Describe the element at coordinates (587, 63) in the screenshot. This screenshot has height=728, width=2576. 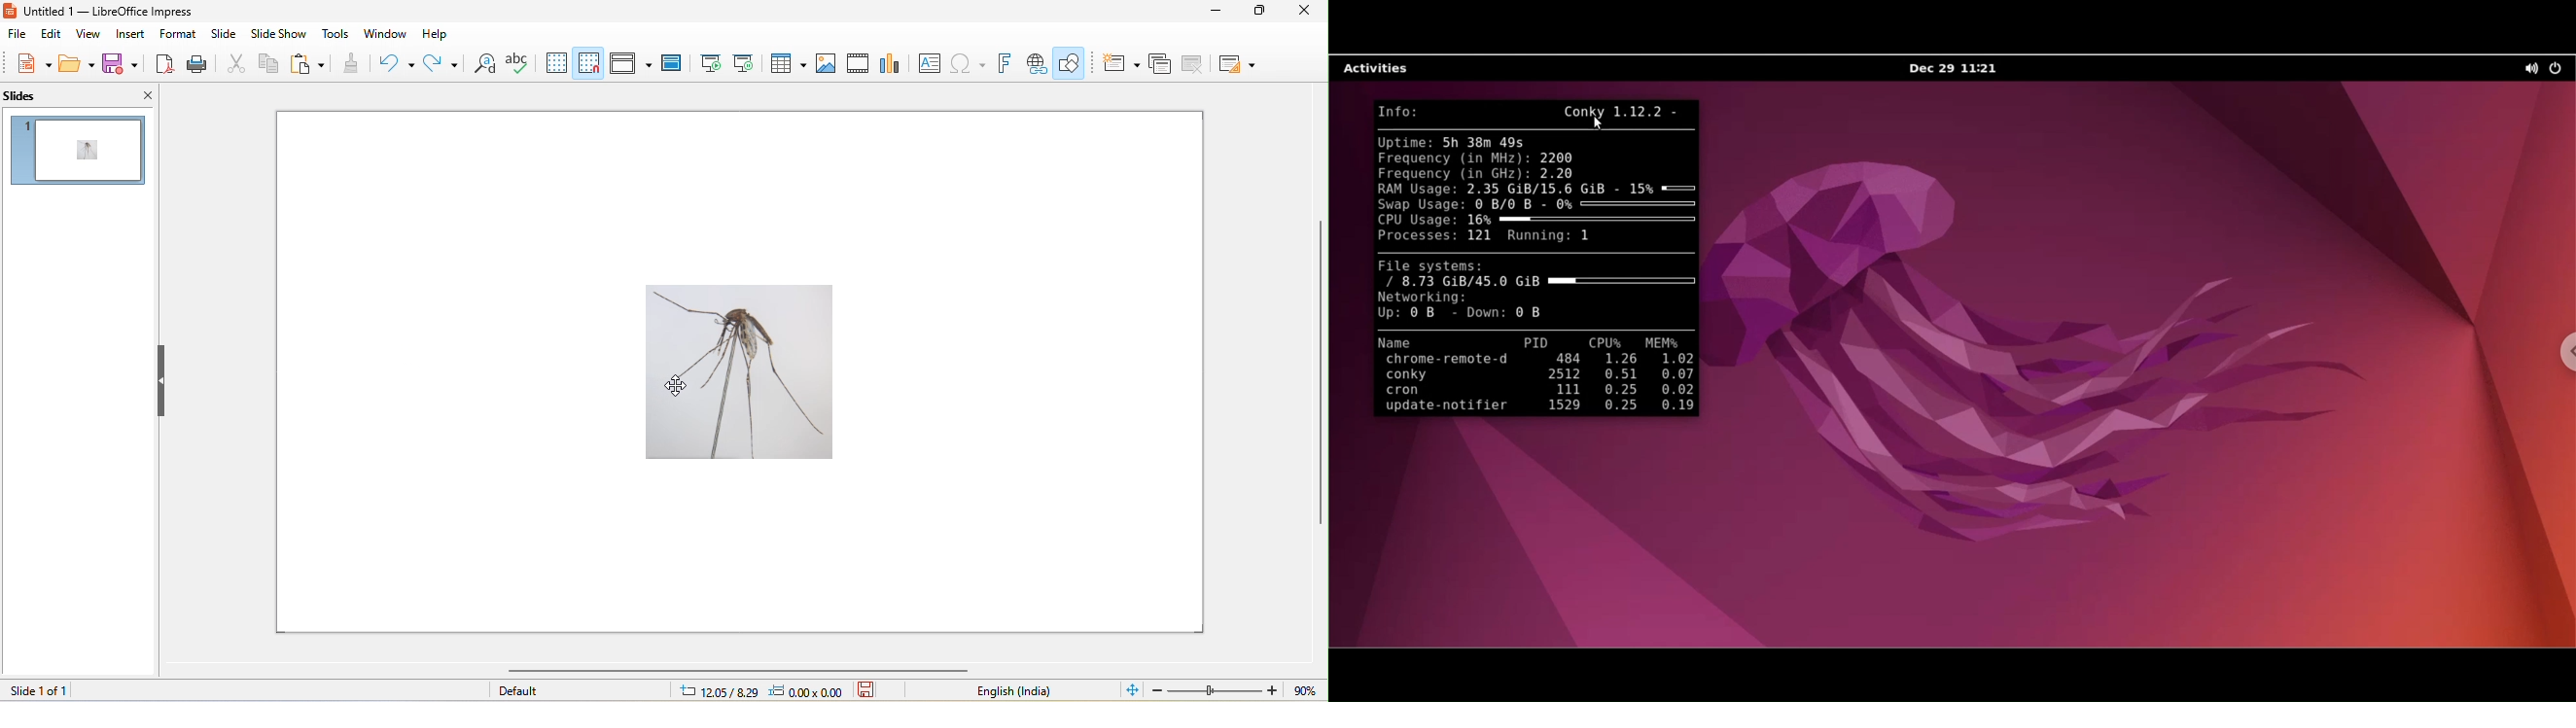
I see `snap to grid` at that location.